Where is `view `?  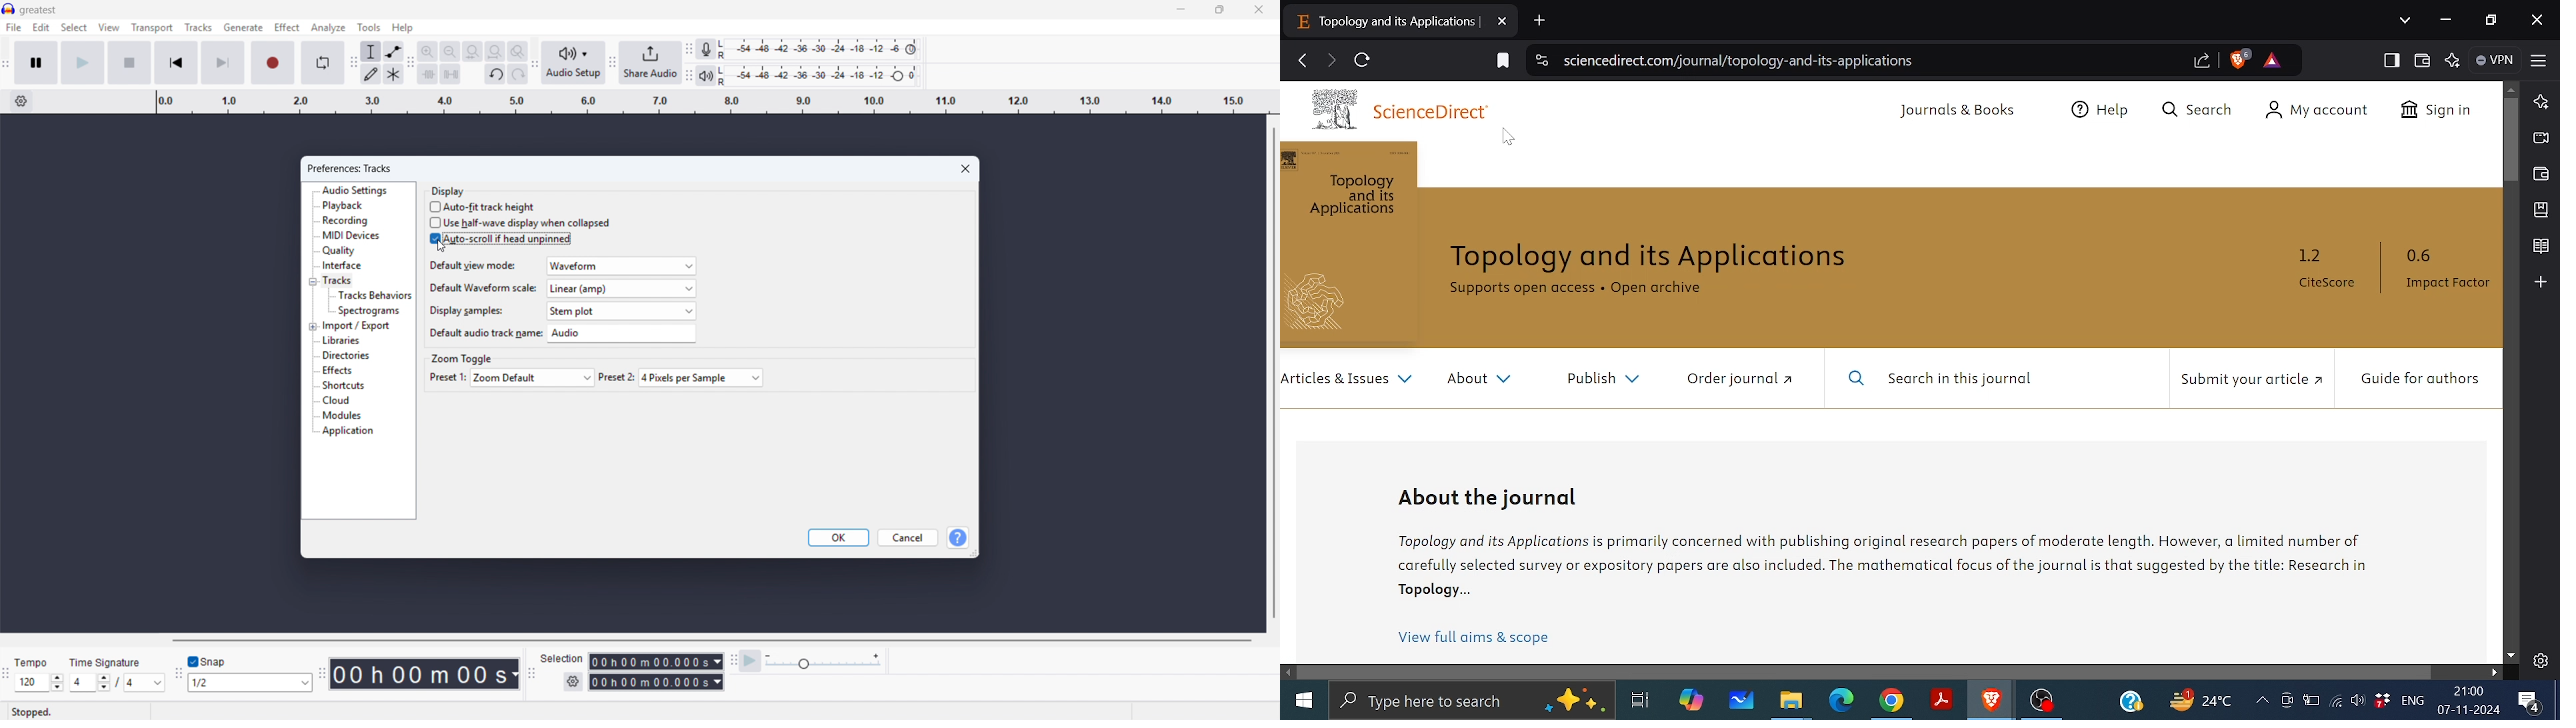 view  is located at coordinates (109, 27).